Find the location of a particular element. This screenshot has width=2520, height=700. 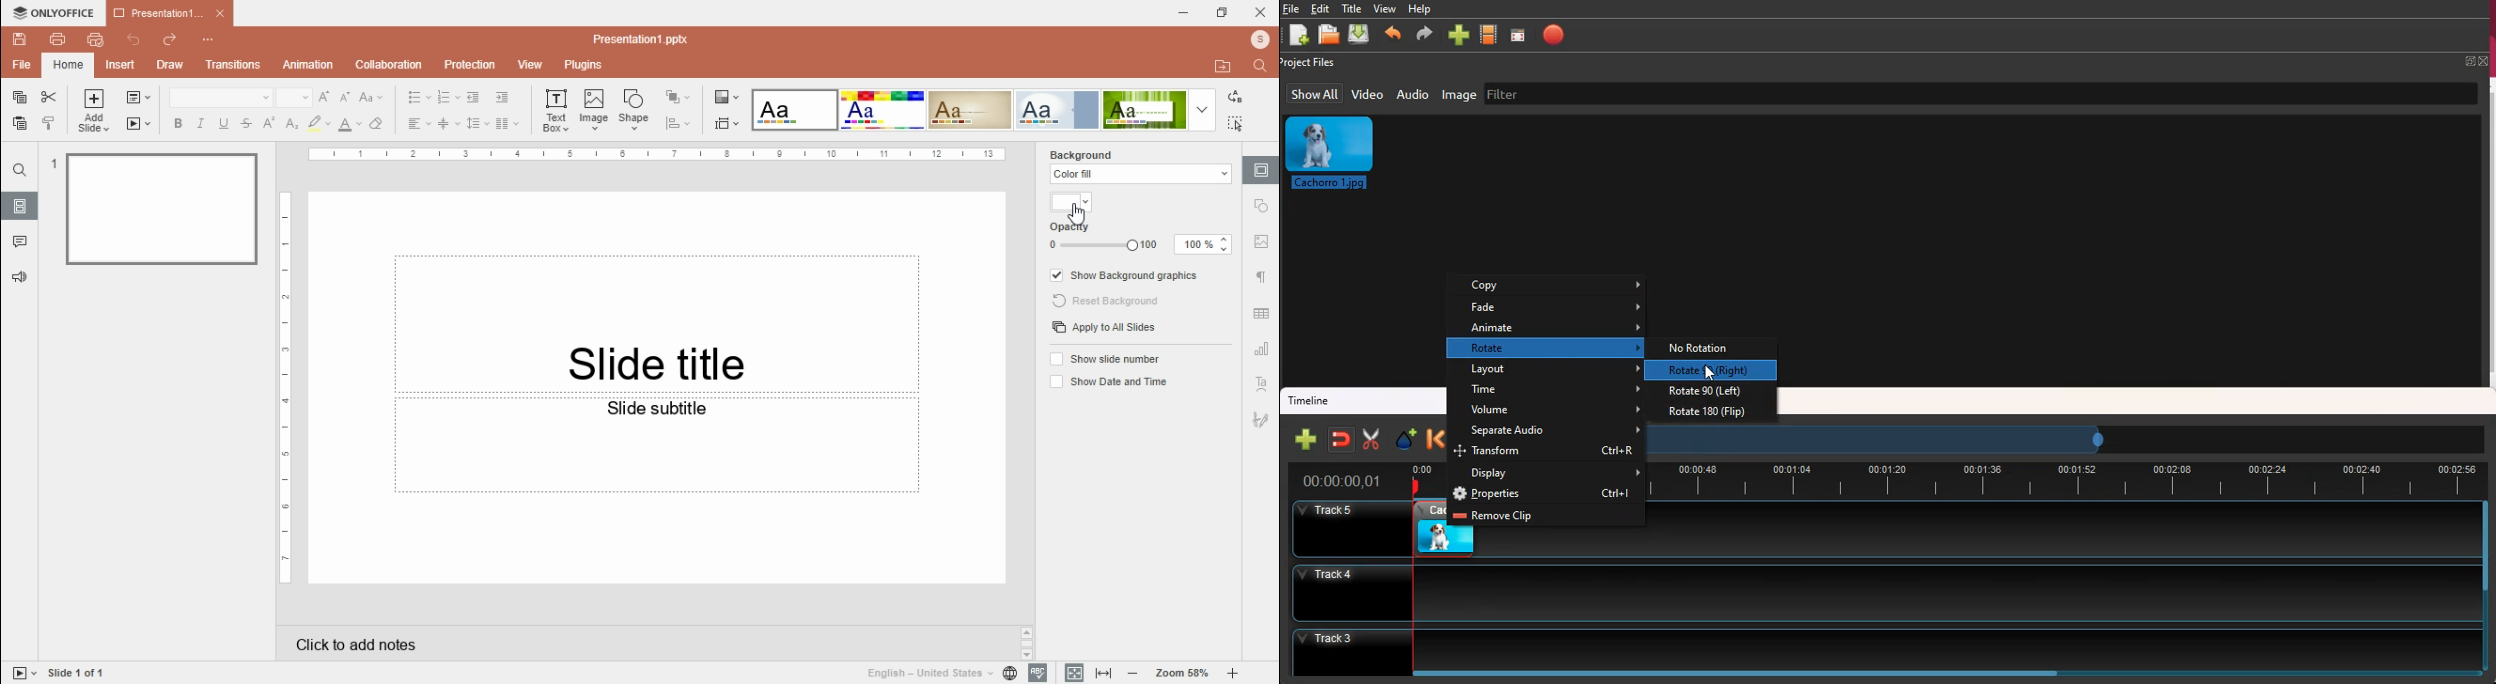

start slideshow is located at coordinates (24, 672).